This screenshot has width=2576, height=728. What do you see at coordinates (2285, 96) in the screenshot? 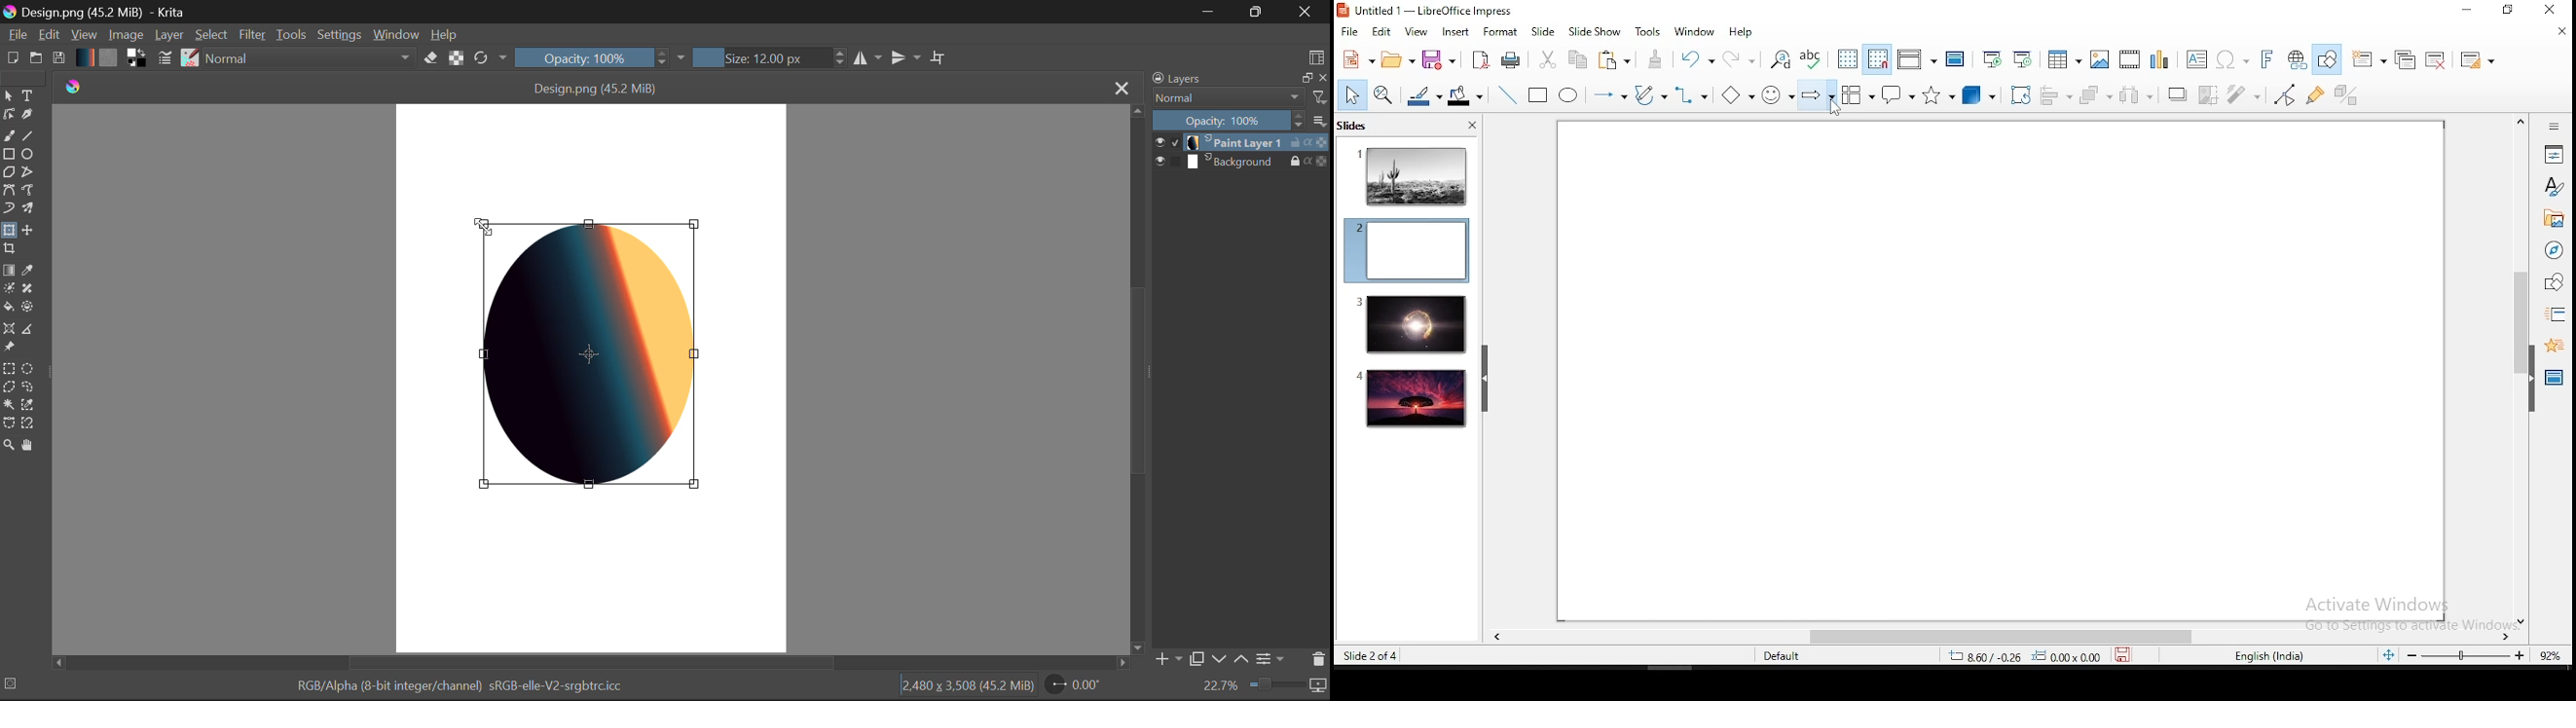
I see `toggle point edit mode` at bounding box center [2285, 96].